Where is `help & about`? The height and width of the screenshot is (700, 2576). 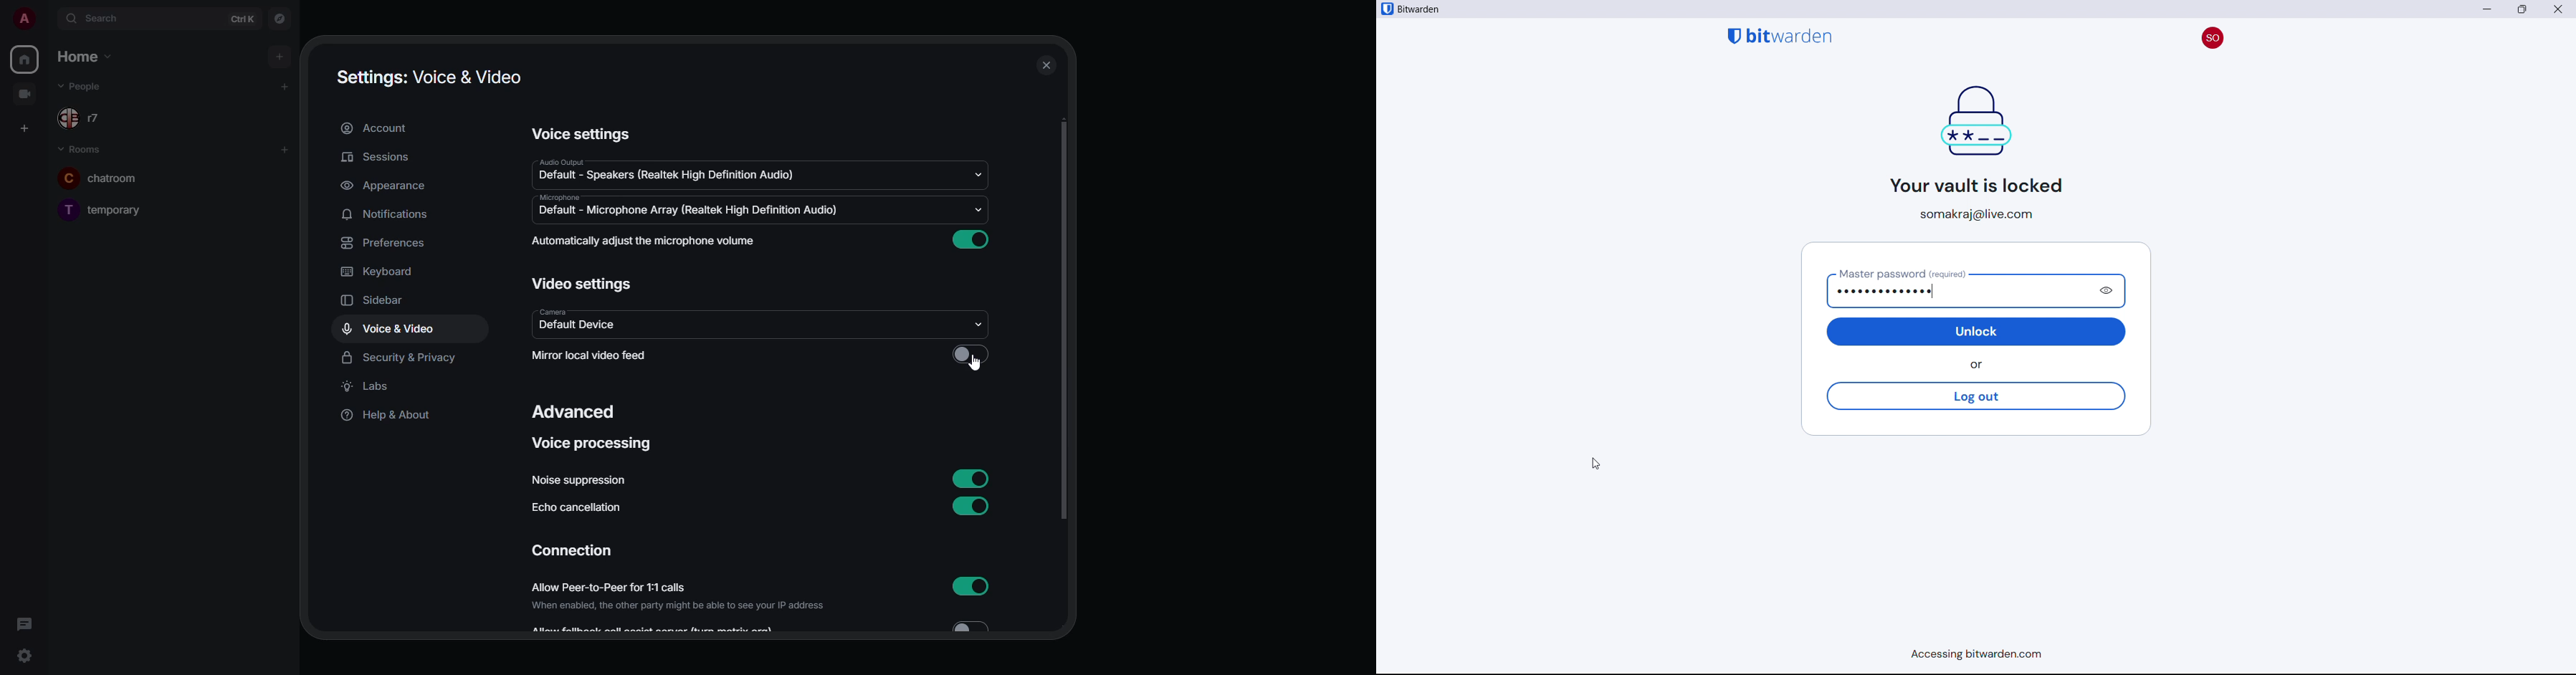 help & about is located at coordinates (388, 416).